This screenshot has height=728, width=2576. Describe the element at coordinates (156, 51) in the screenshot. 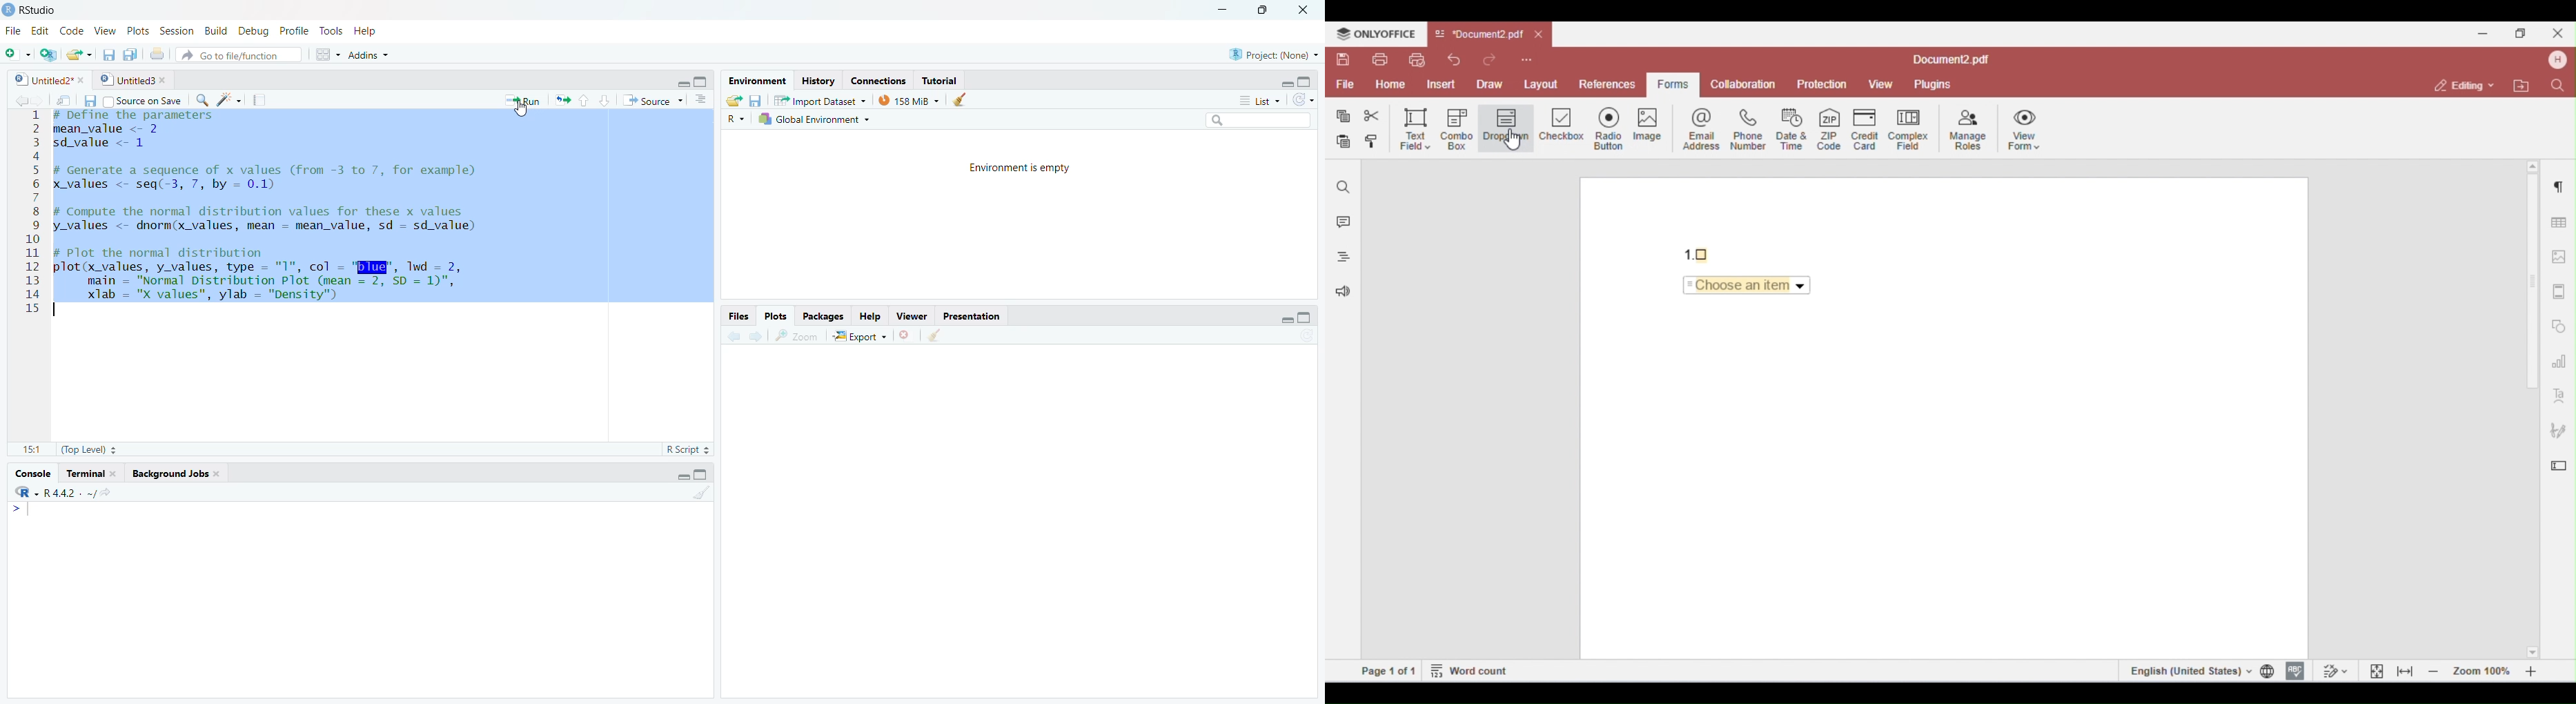

I see `Print the current file` at that location.